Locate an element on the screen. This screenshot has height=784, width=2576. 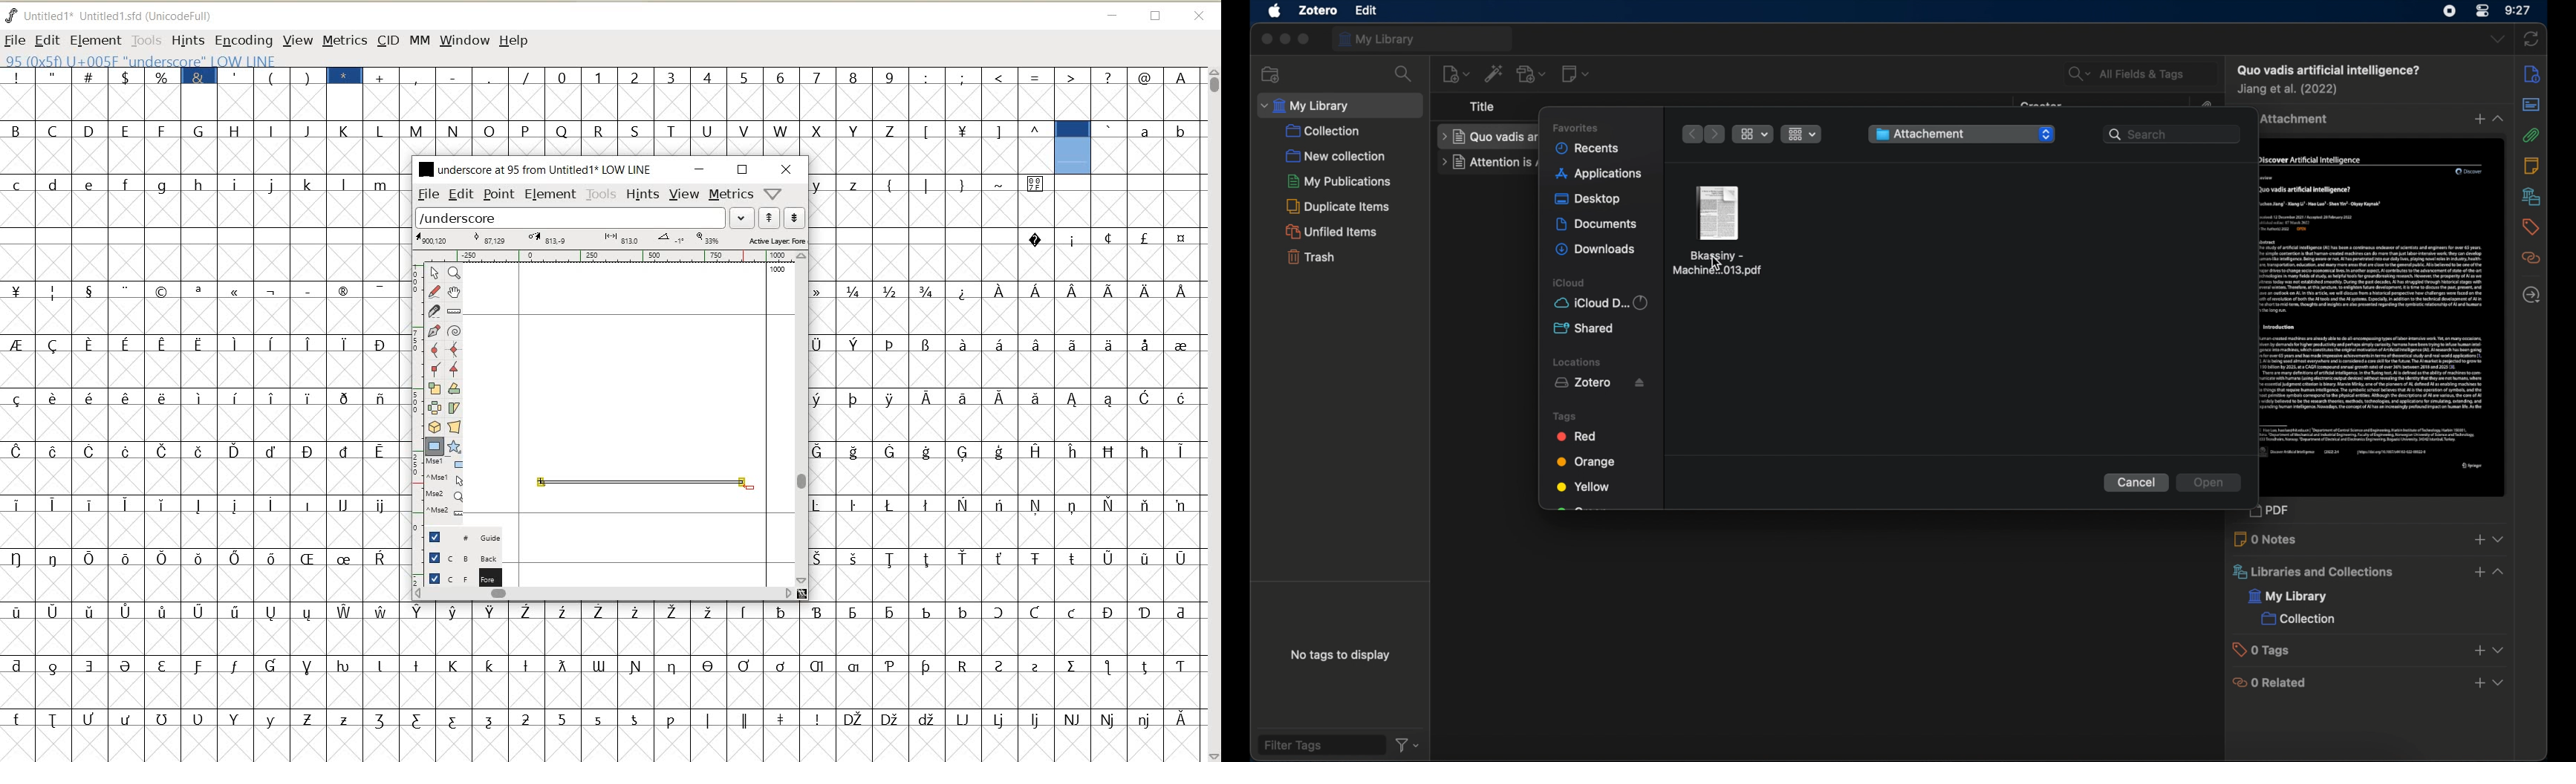
next is located at coordinates (1716, 134).